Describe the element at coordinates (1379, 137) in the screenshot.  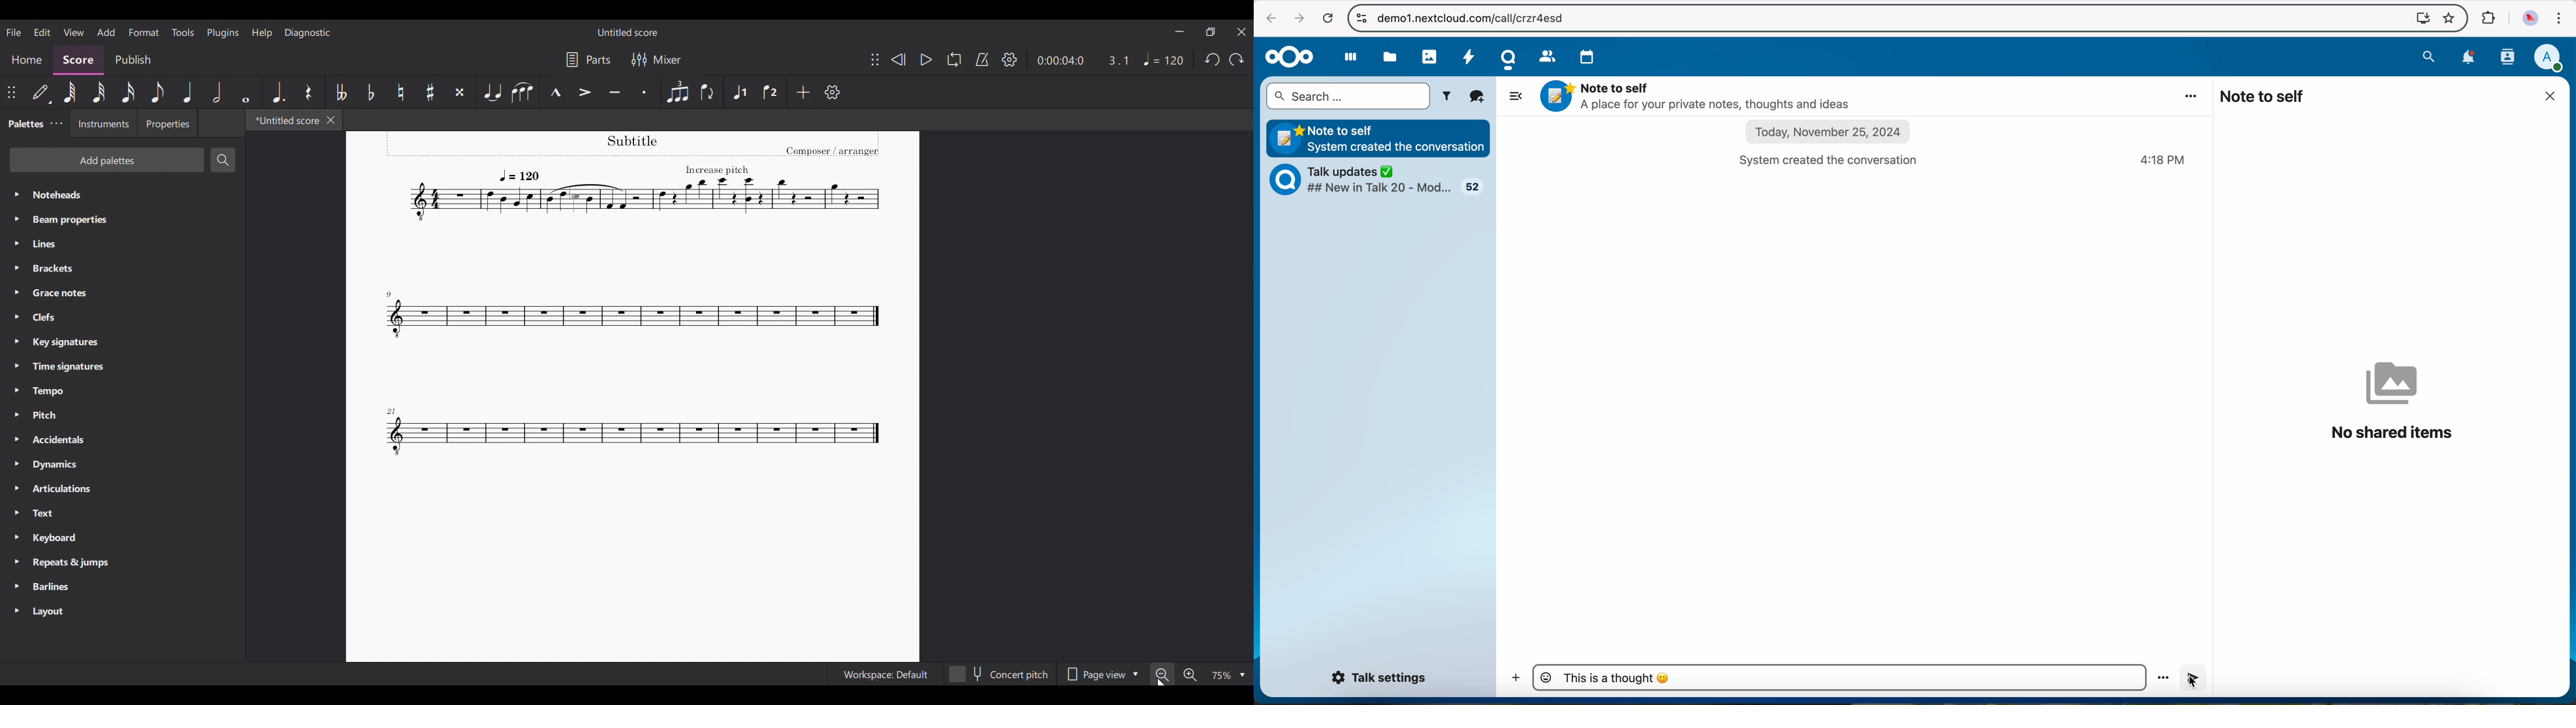
I see `Note to self` at that location.